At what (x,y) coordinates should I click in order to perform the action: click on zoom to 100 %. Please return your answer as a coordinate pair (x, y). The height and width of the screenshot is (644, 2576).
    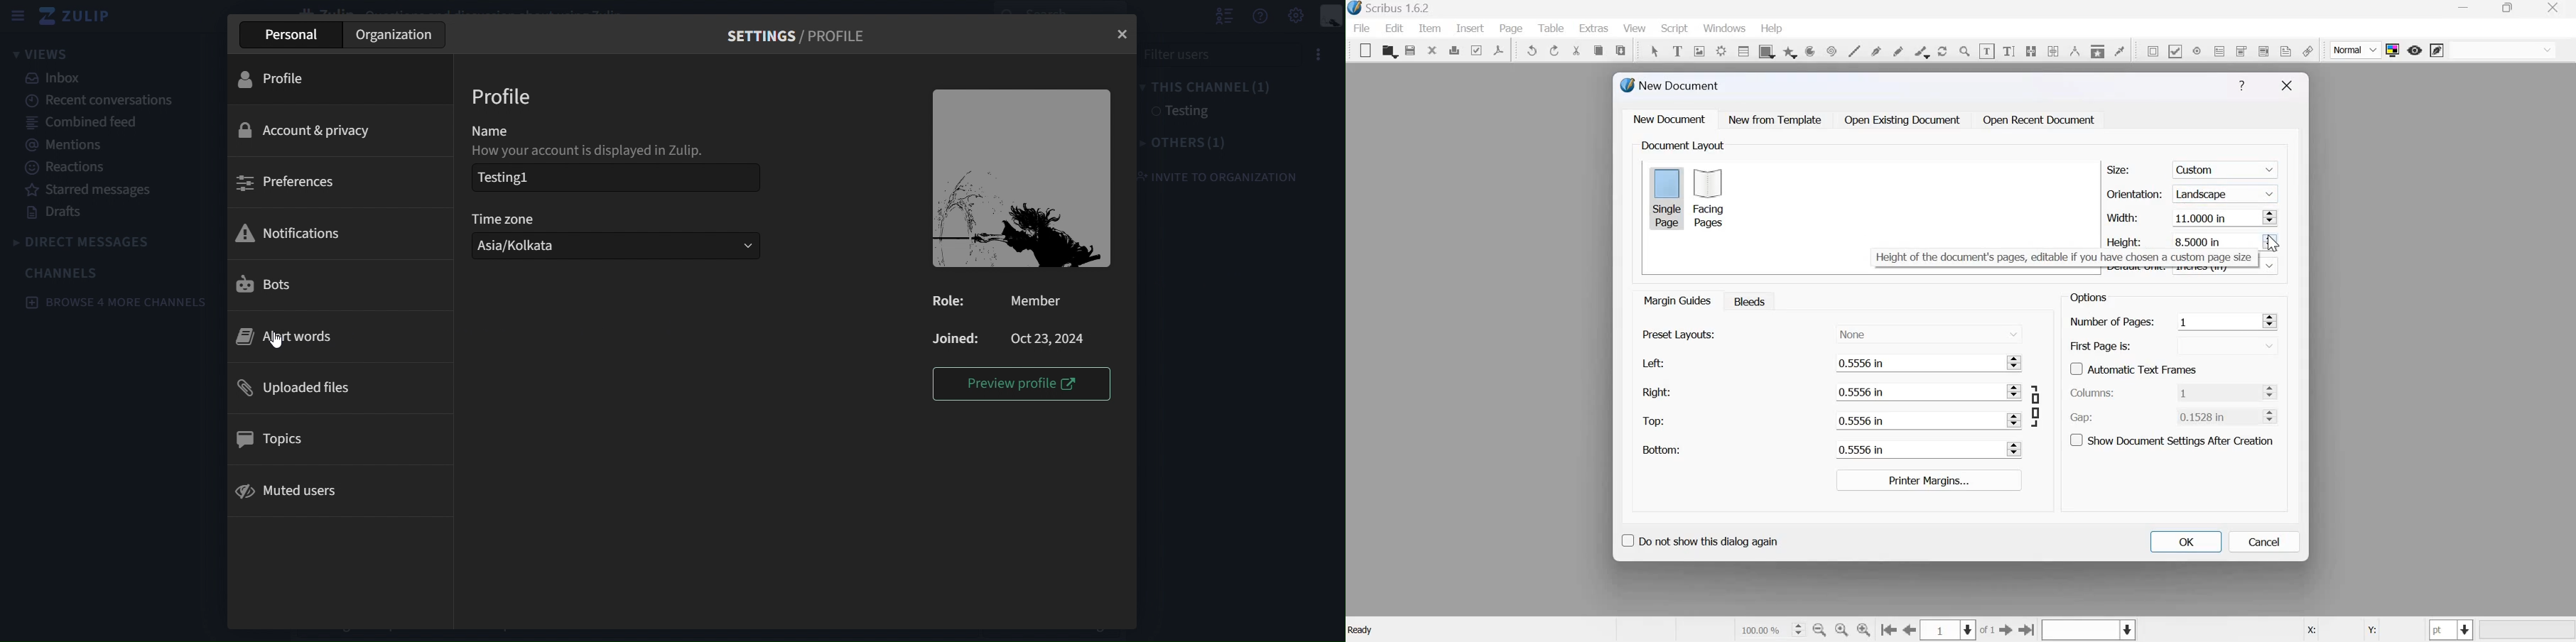
    Looking at the image, I should click on (1842, 630).